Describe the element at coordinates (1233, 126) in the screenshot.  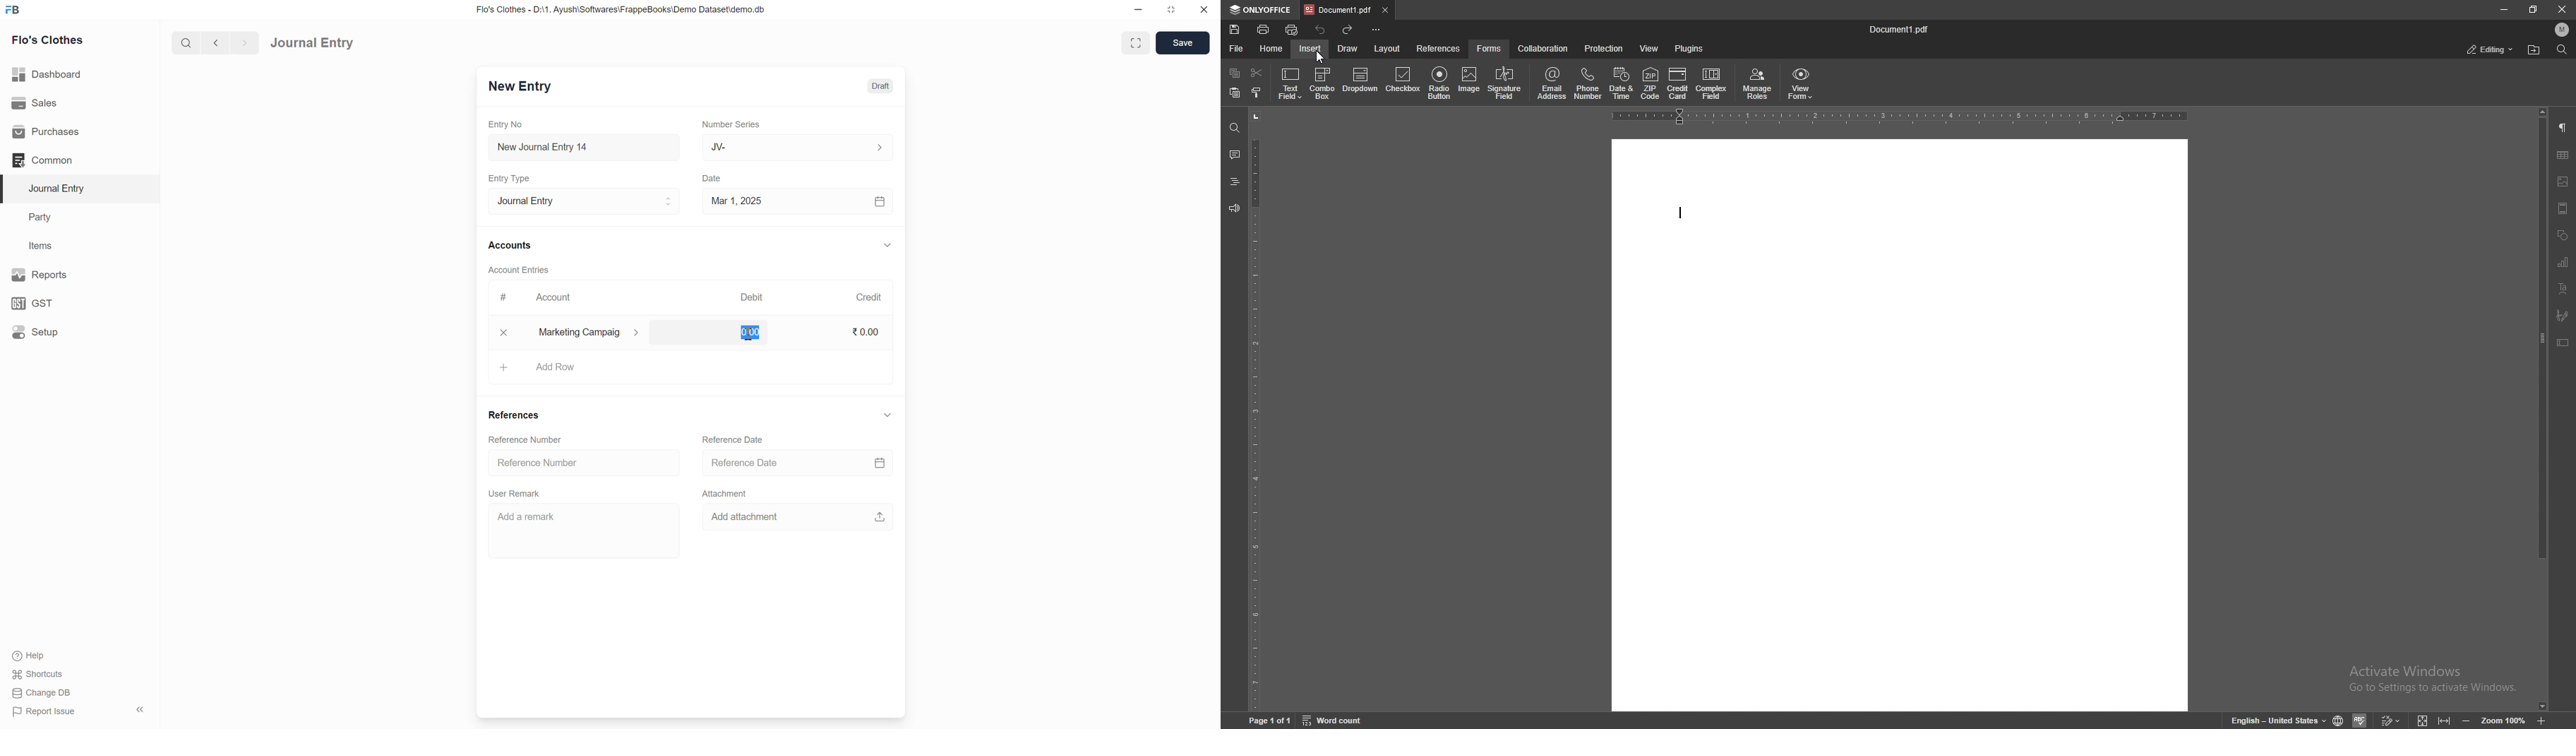
I see `find` at that location.